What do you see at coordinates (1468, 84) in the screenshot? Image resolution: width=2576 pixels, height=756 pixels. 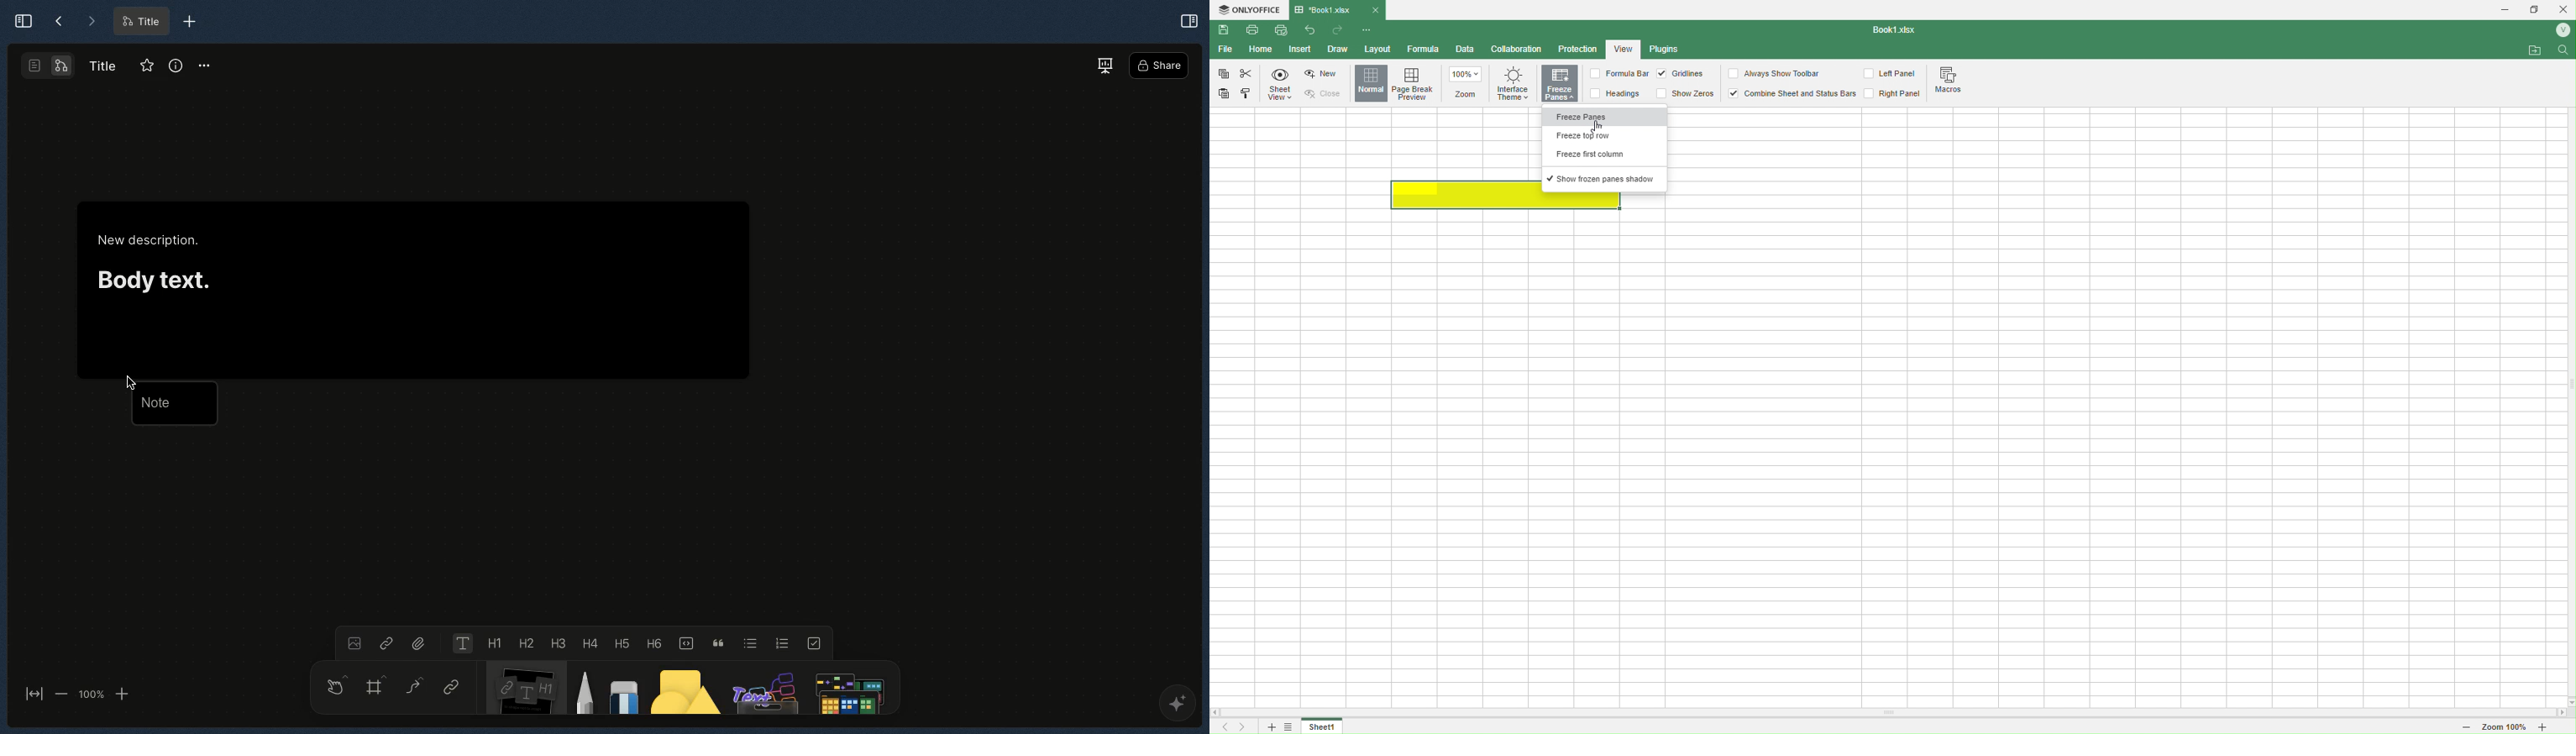 I see `Zoom` at bounding box center [1468, 84].